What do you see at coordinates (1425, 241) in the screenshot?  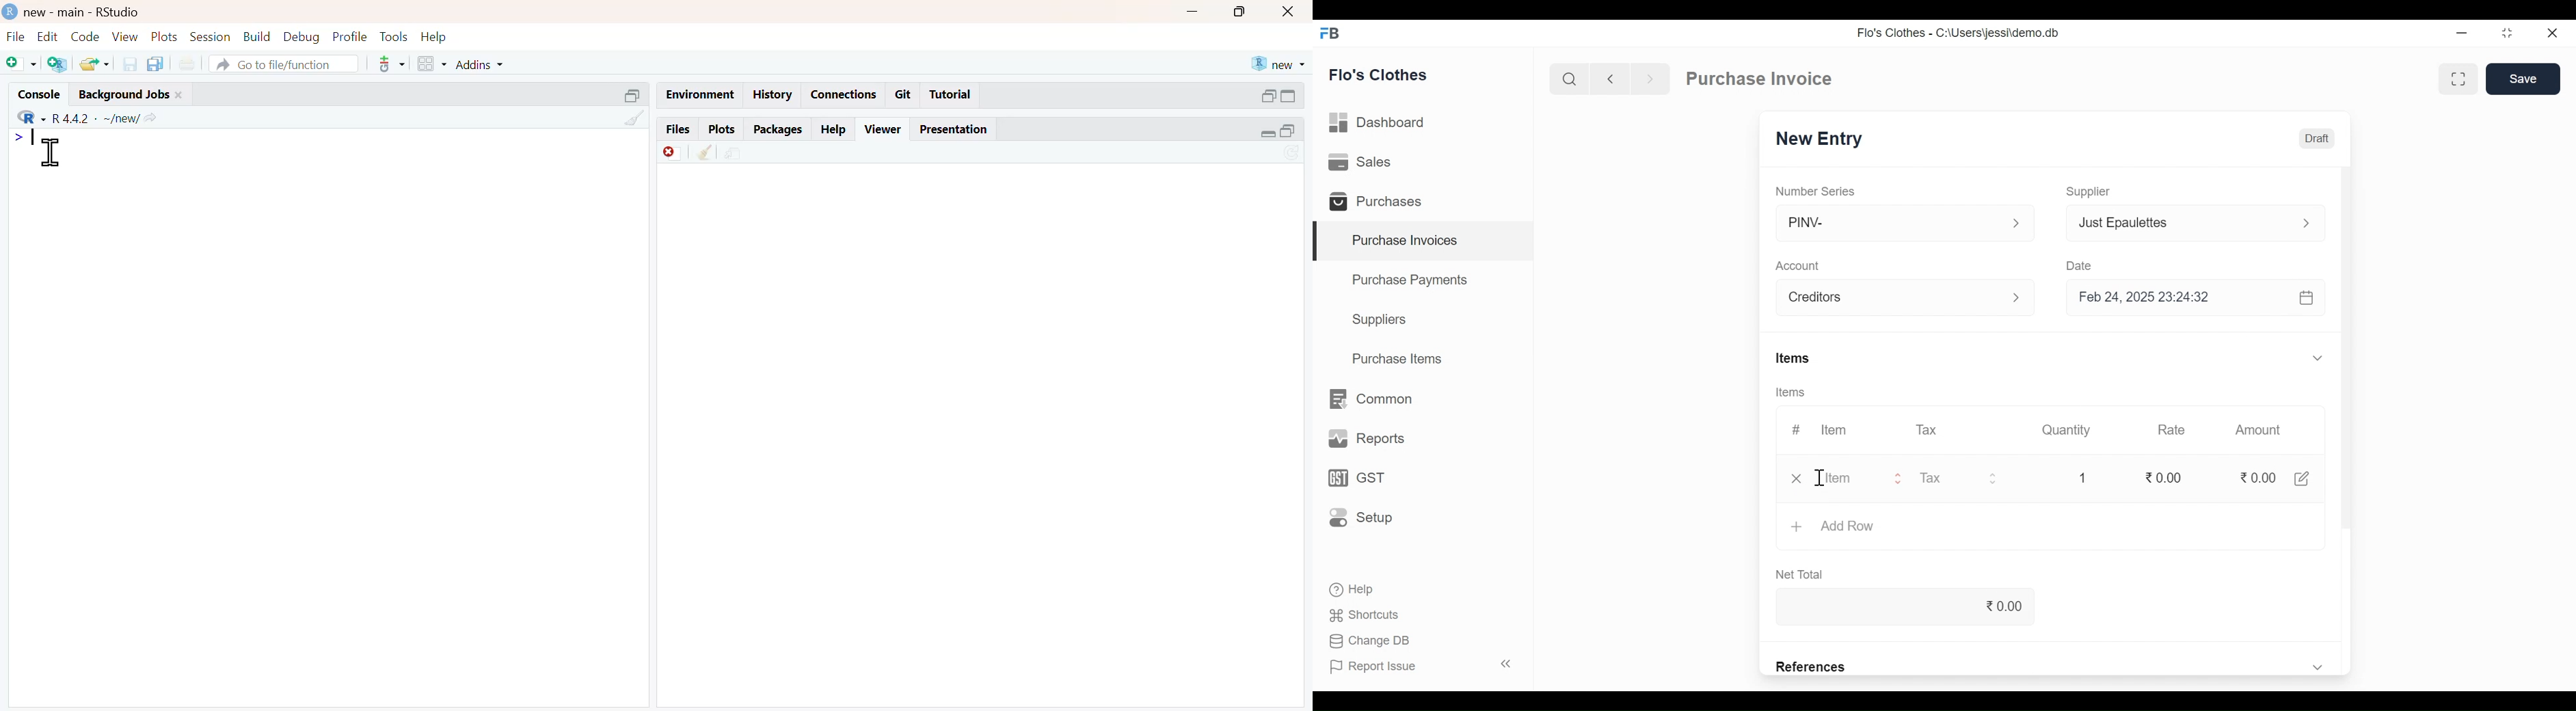 I see `Purchase Invoices` at bounding box center [1425, 241].